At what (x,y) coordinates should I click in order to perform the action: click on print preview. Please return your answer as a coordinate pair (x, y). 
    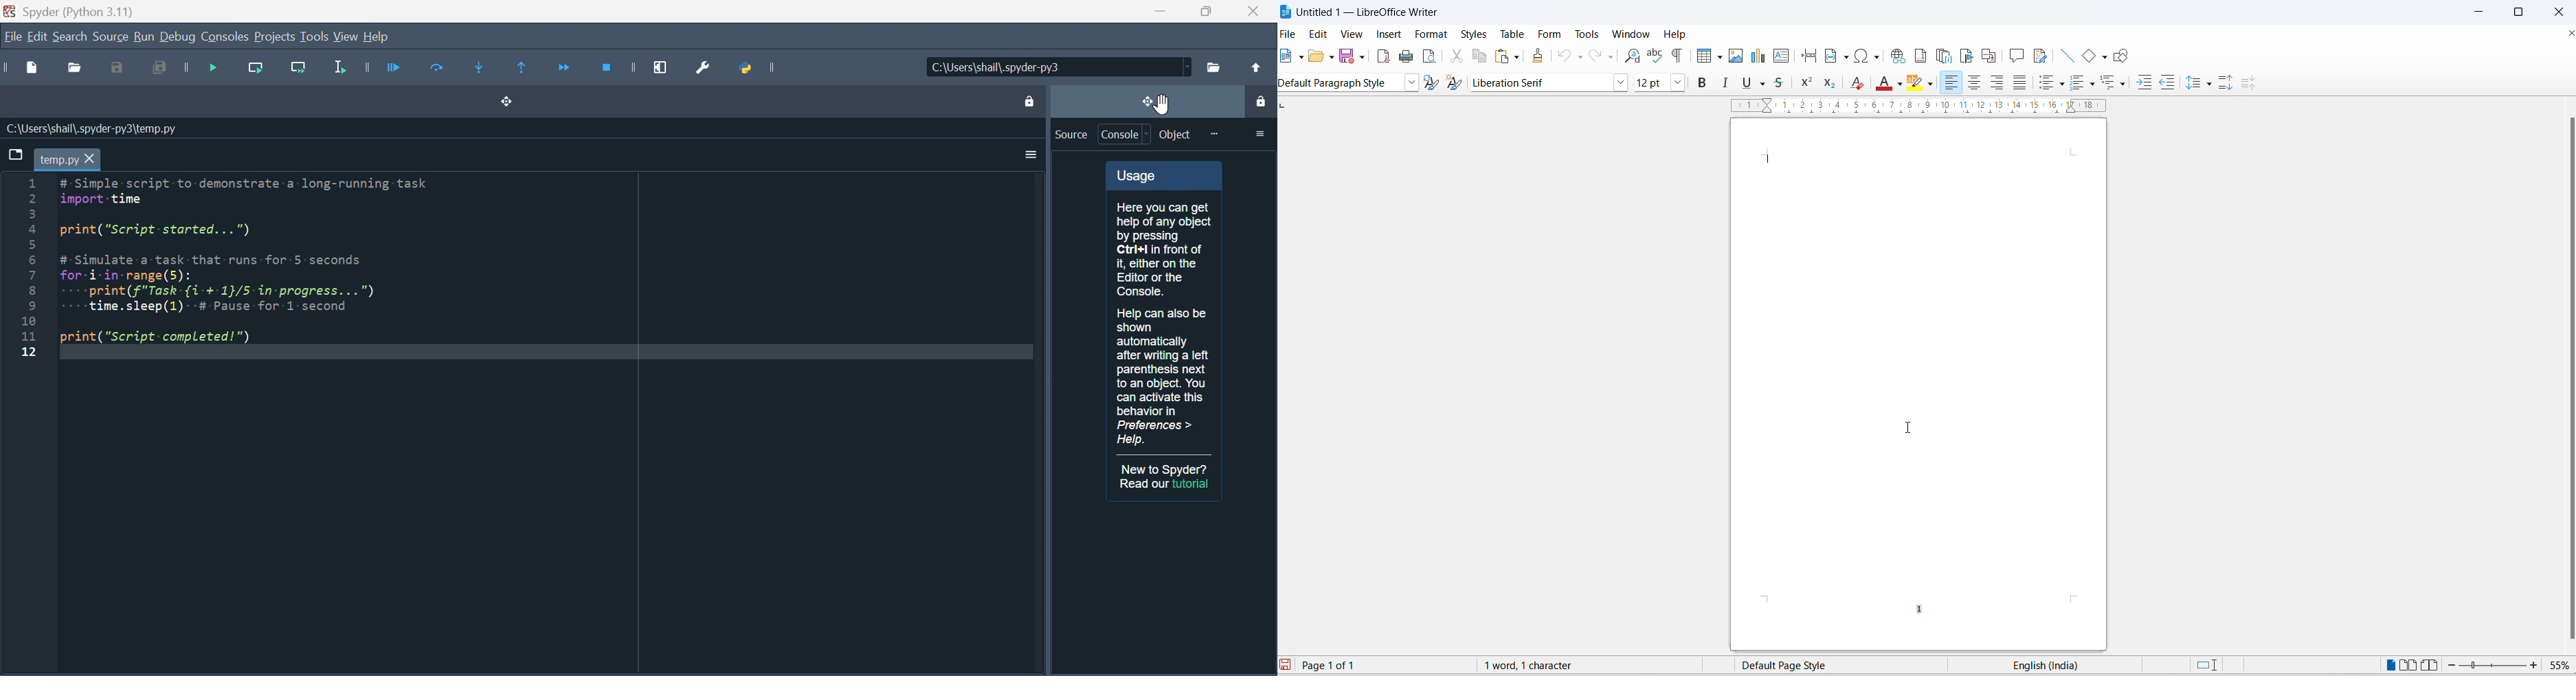
    Looking at the image, I should click on (1431, 56).